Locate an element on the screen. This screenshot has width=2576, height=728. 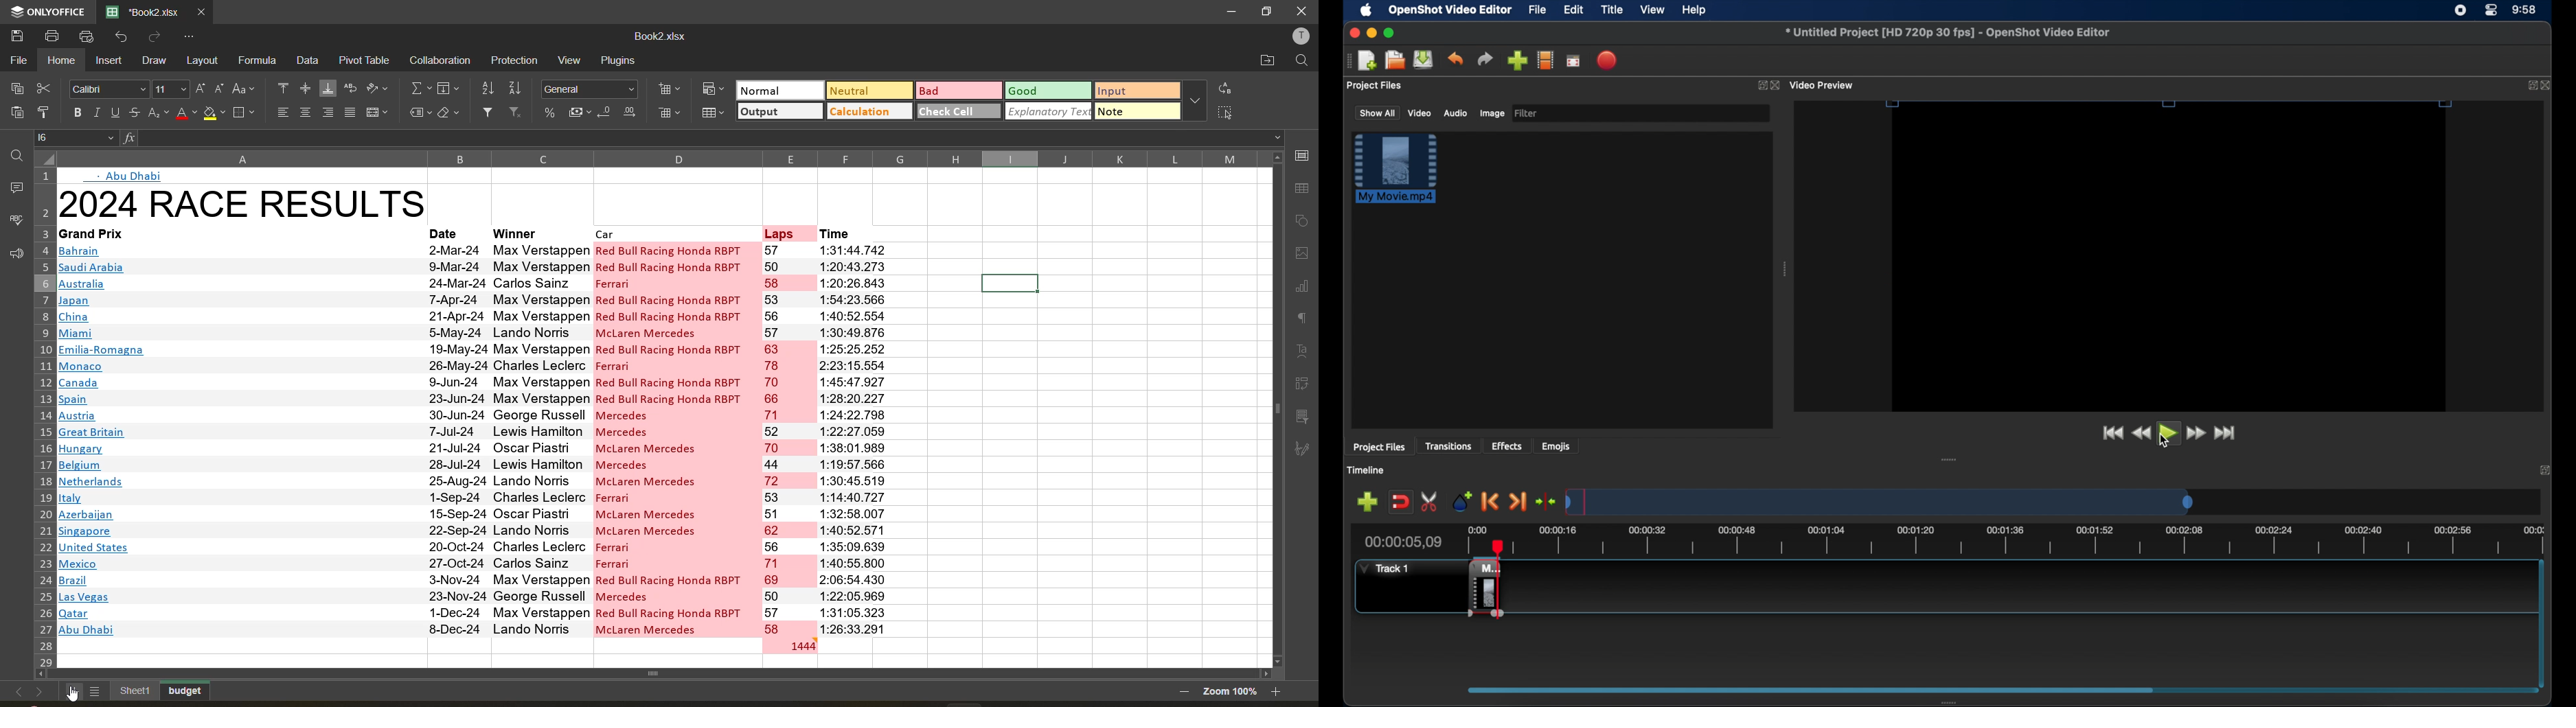
project files is located at coordinates (1376, 86).